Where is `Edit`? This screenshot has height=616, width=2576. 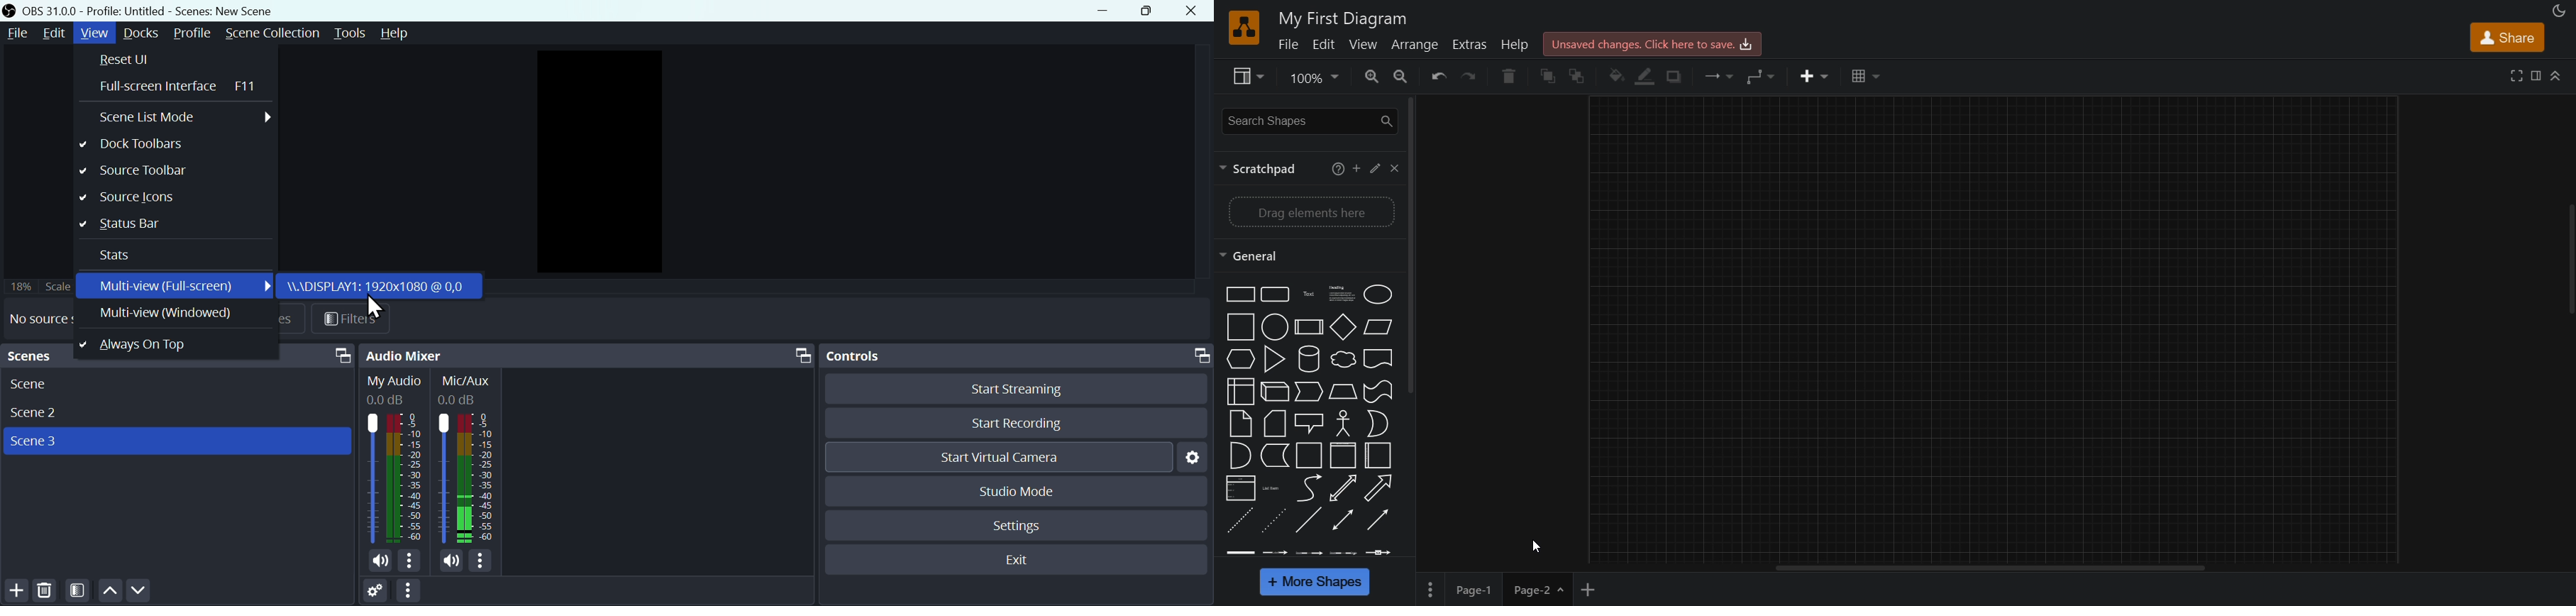
Edit is located at coordinates (55, 33).